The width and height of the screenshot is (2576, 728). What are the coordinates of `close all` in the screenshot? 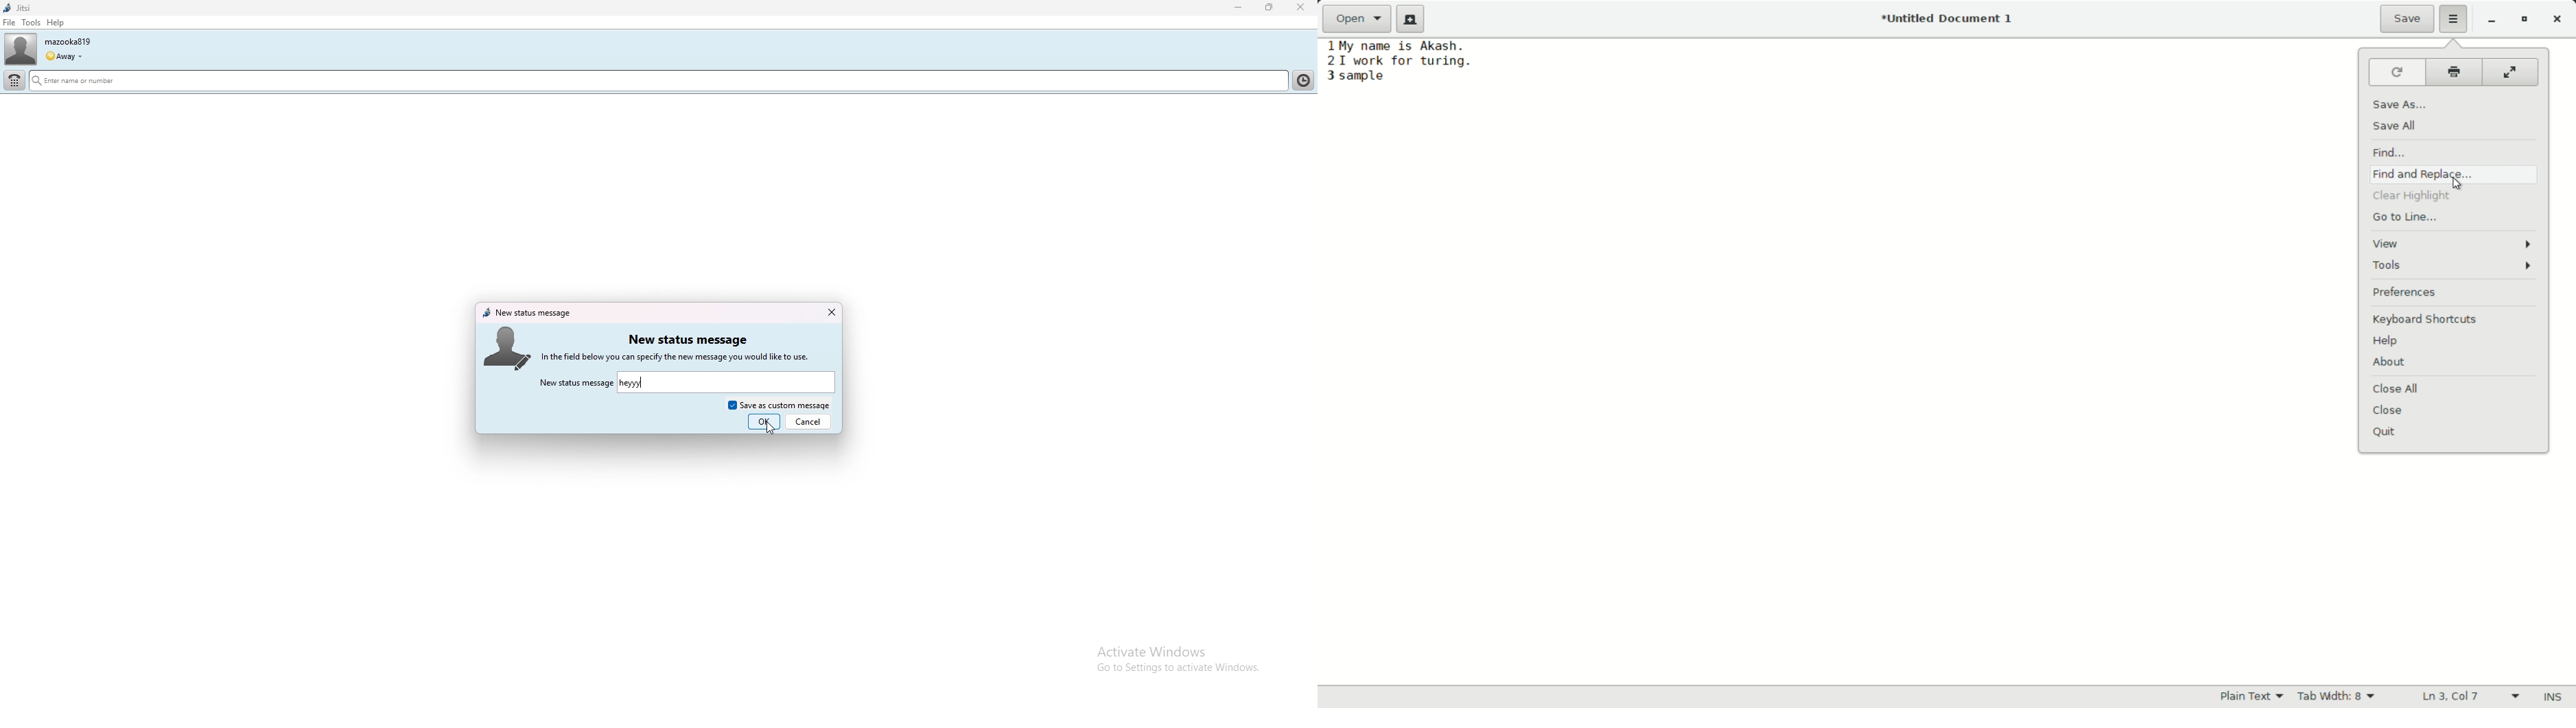 It's located at (2396, 389).